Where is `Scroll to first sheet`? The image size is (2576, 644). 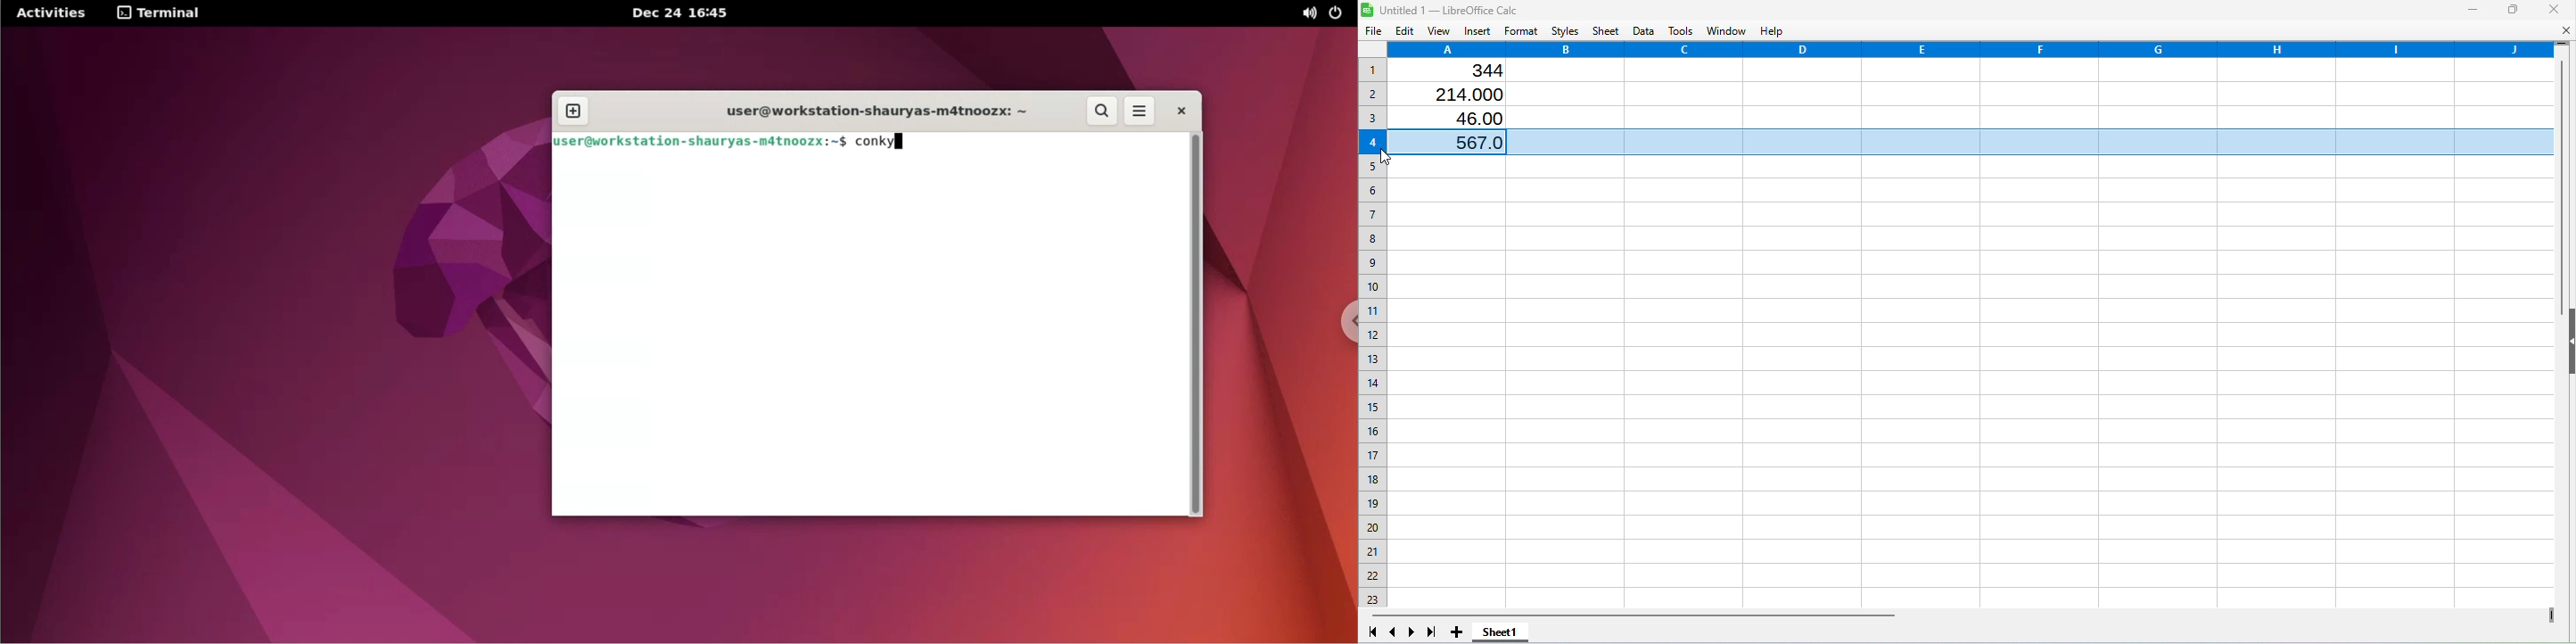
Scroll to first sheet is located at coordinates (1370, 632).